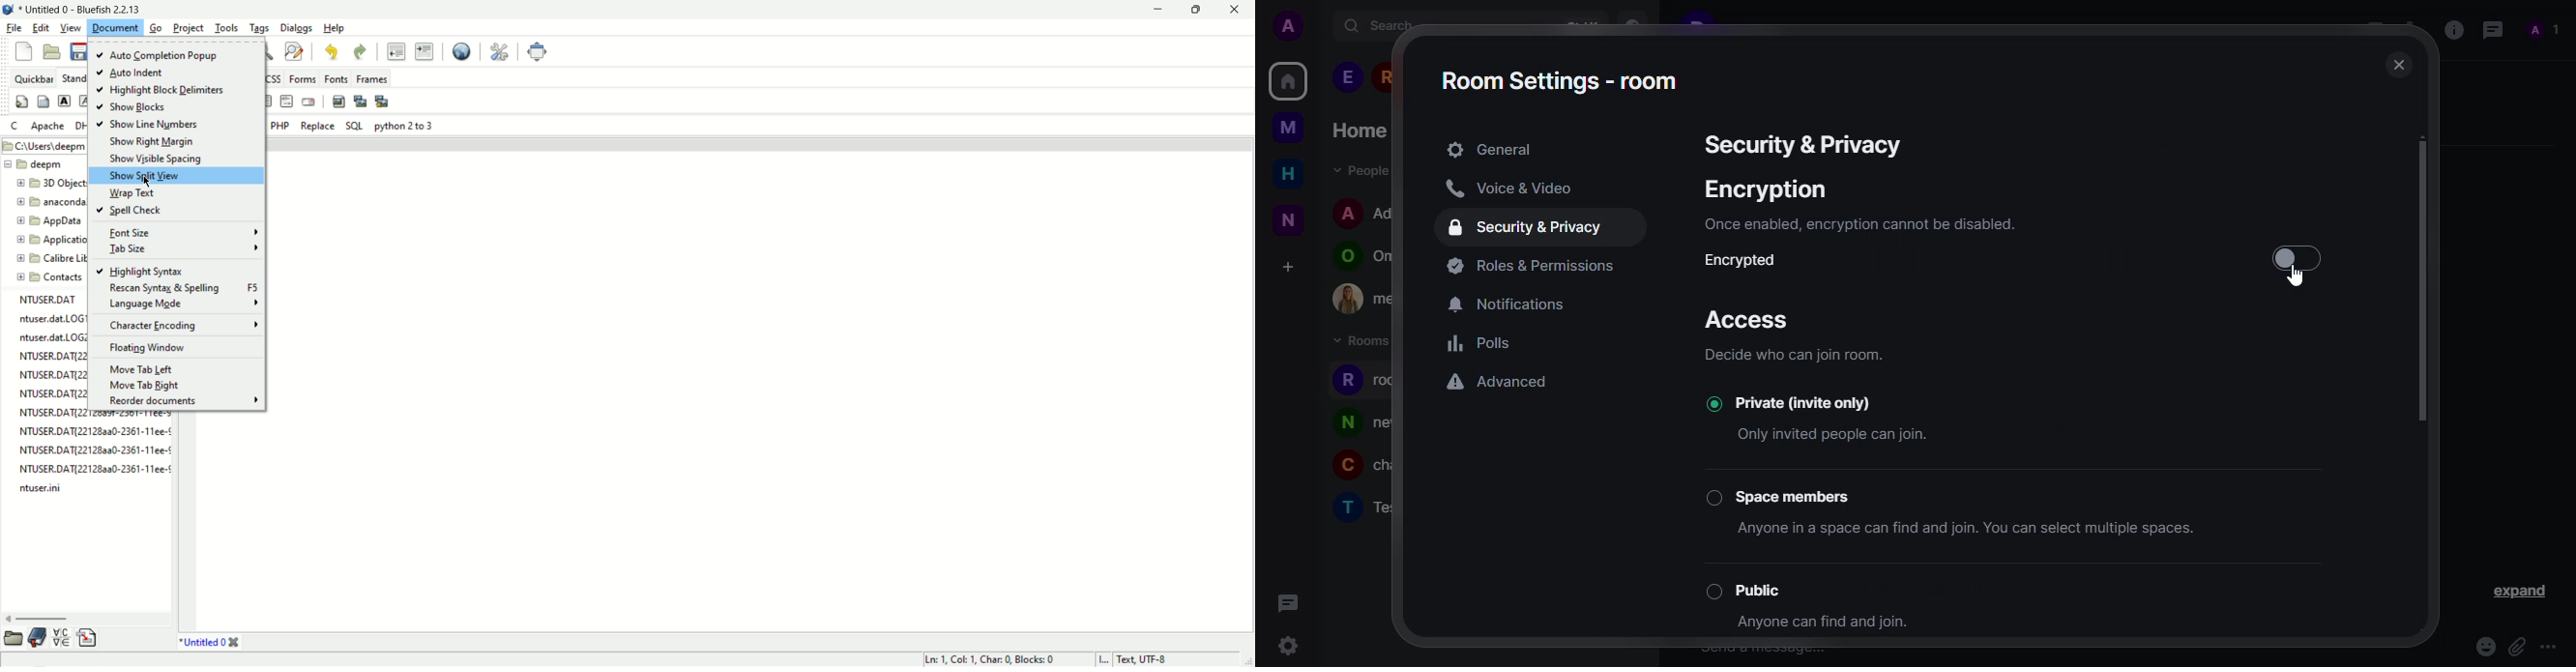  Describe the element at coordinates (1288, 80) in the screenshot. I see `home` at that location.